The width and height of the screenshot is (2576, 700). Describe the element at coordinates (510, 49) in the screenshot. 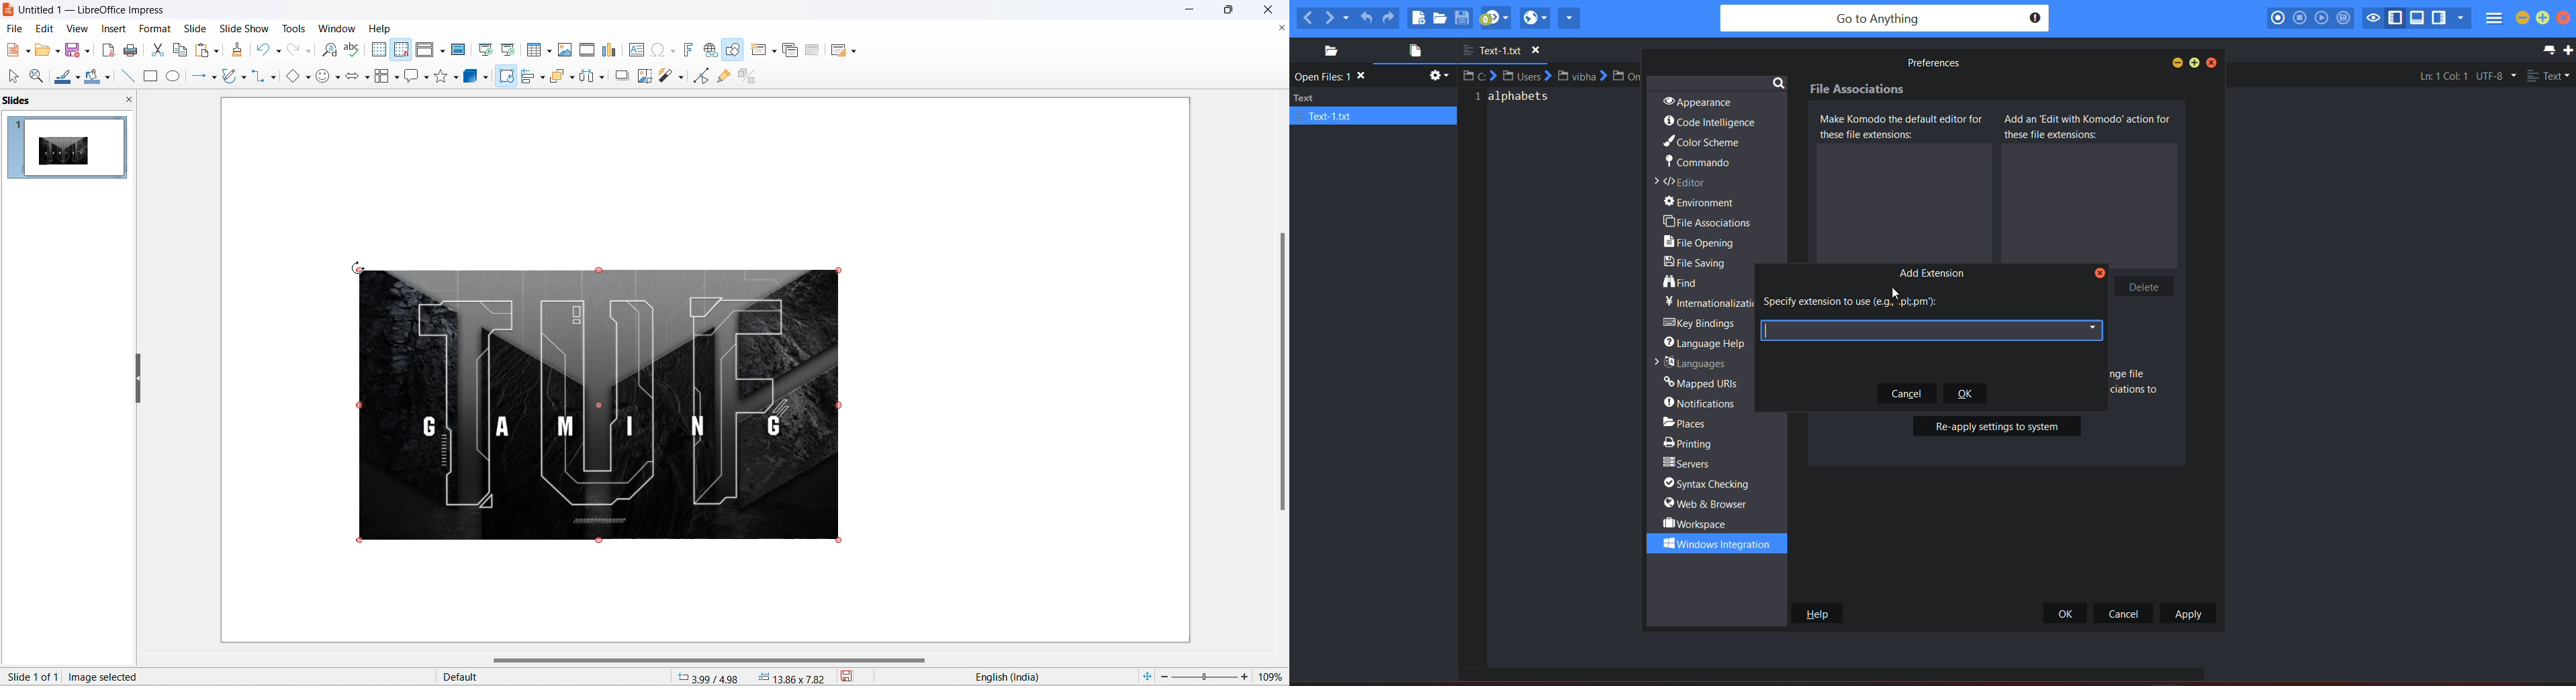

I see `start at current slide` at that location.